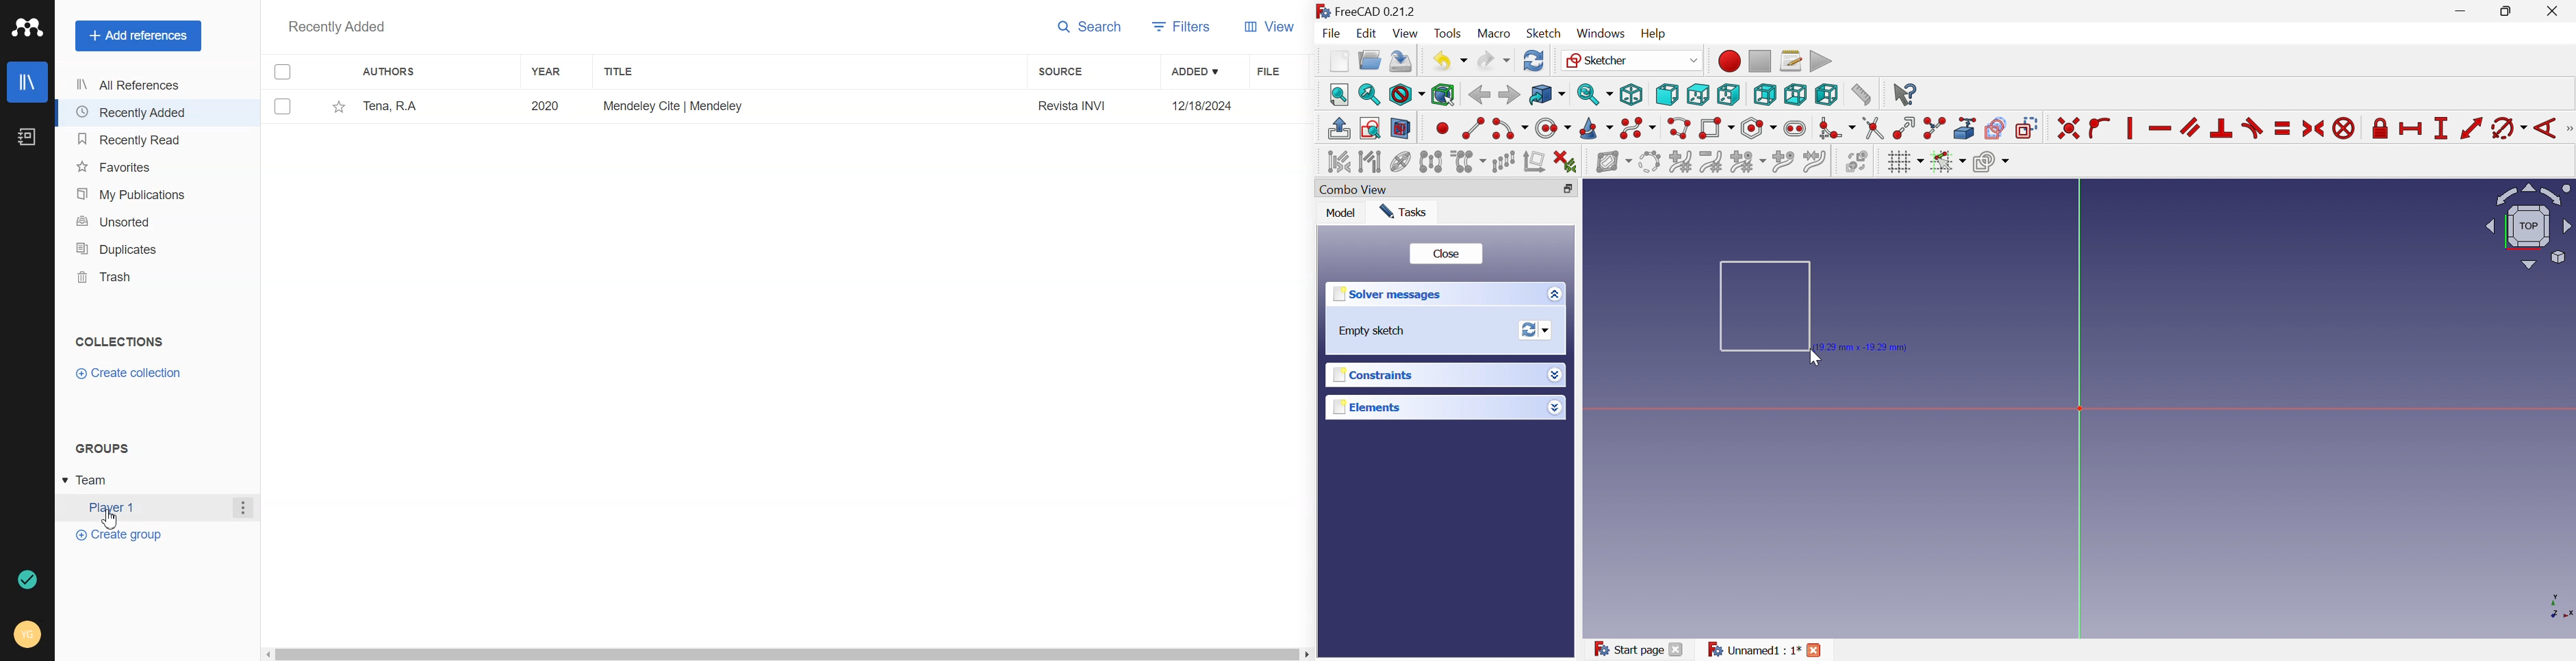  I want to click on Constrain distance, so click(2471, 128).